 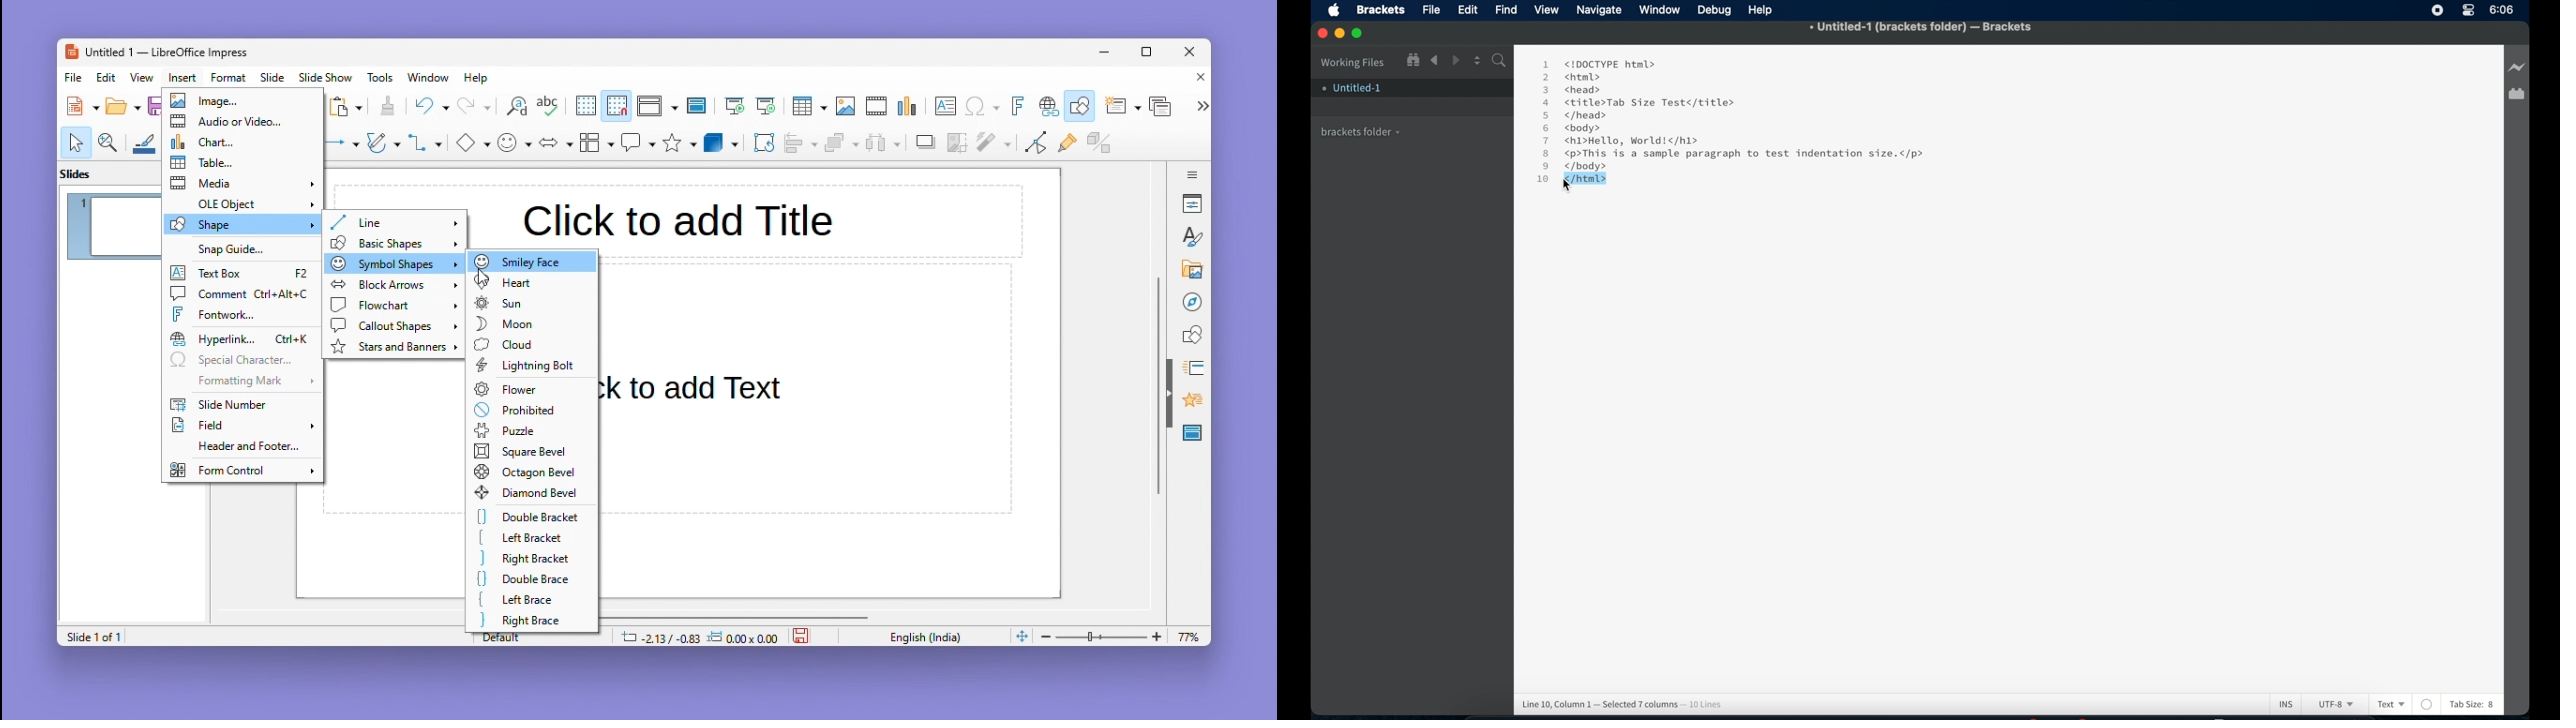 What do you see at coordinates (1323, 34) in the screenshot?
I see `Close` at bounding box center [1323, 34].